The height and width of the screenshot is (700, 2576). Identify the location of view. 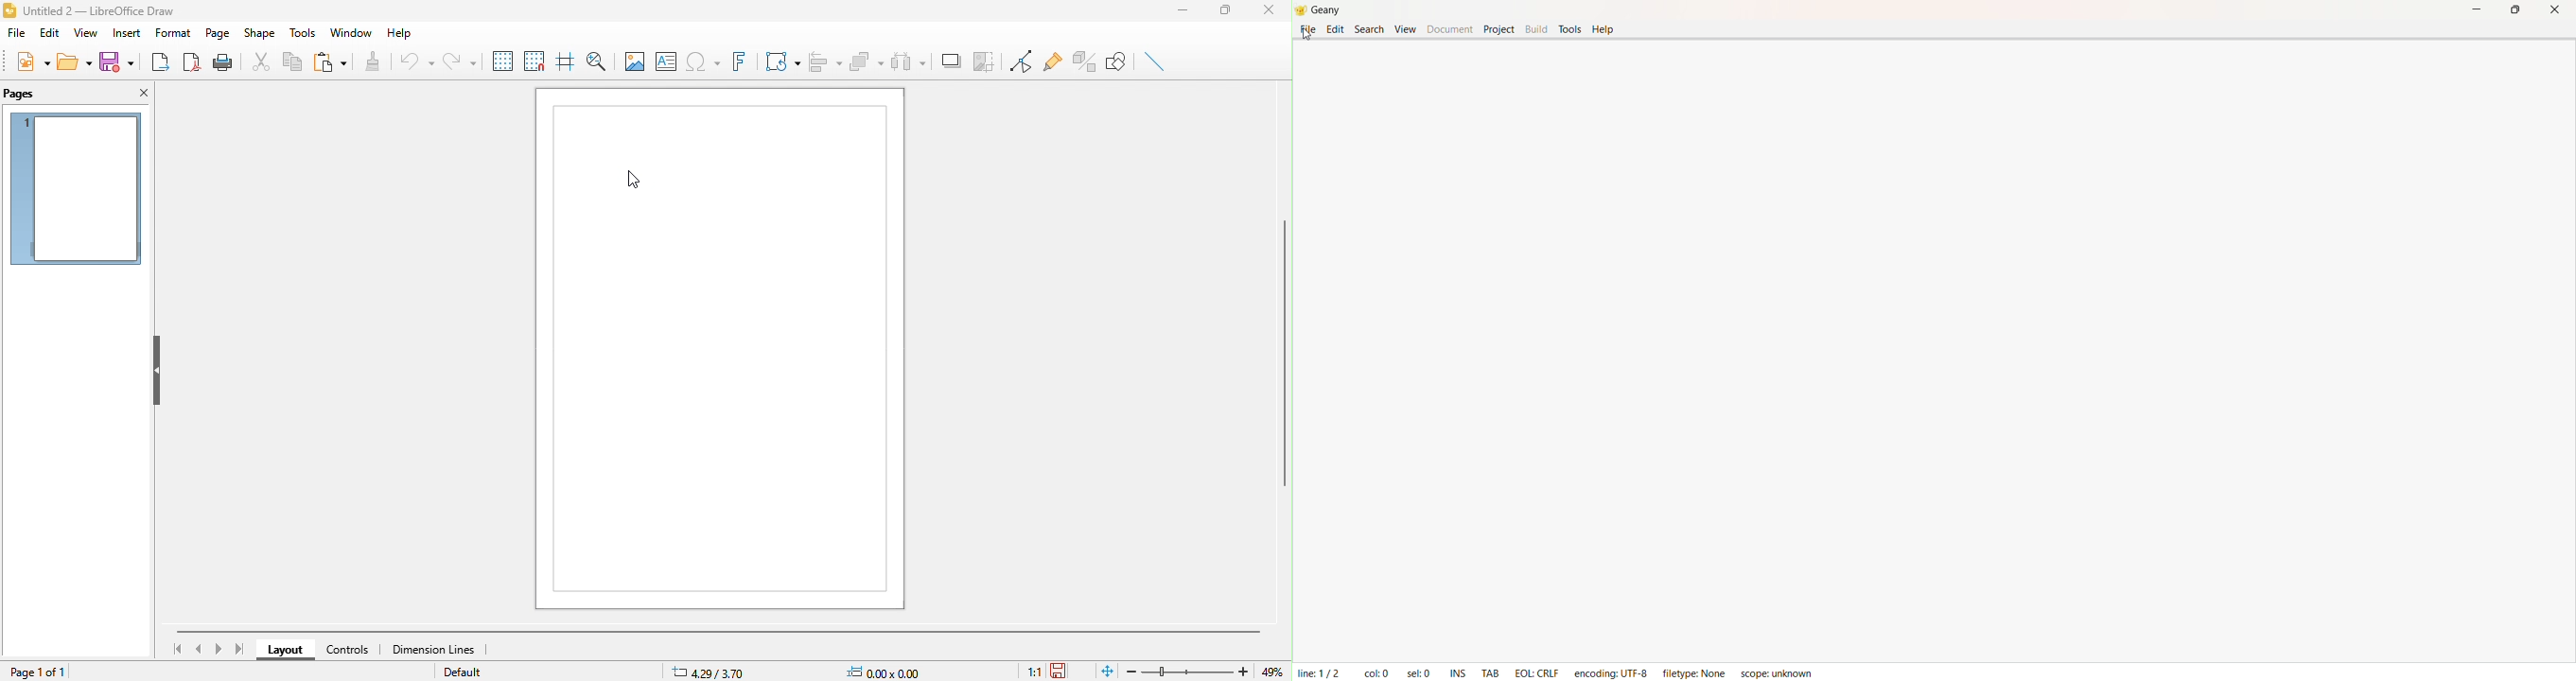
(83, 35).